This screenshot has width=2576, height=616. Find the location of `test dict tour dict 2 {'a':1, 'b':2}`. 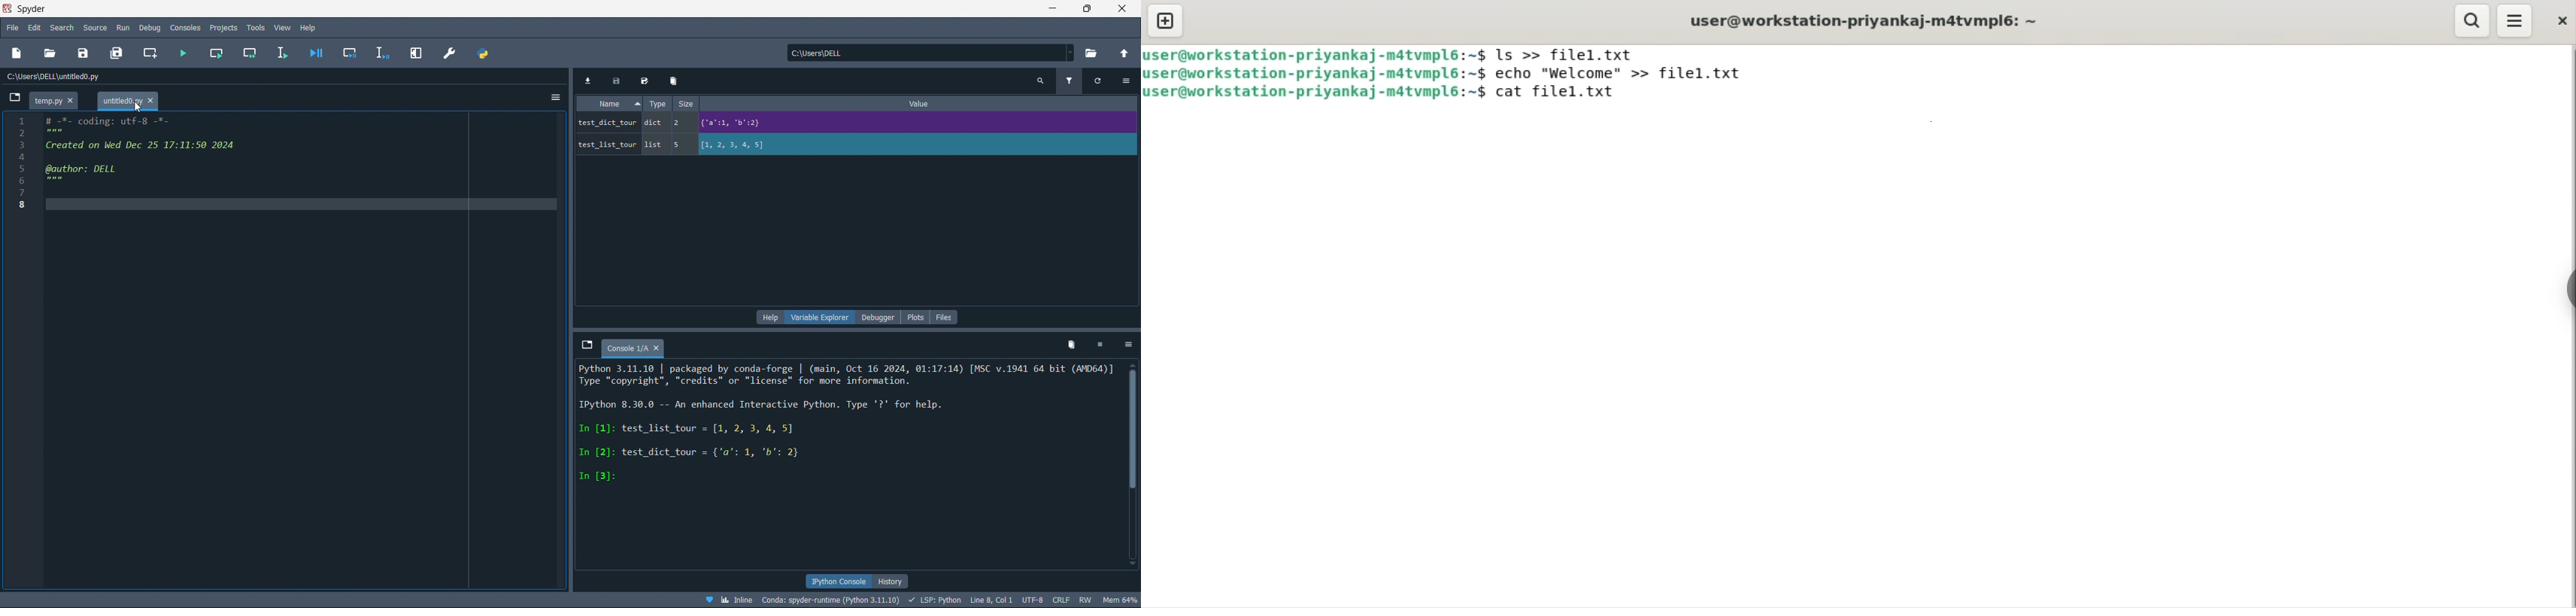

test dict tour dict 2 {'a':1, 'b':2} is located at coordinates (747, 123).